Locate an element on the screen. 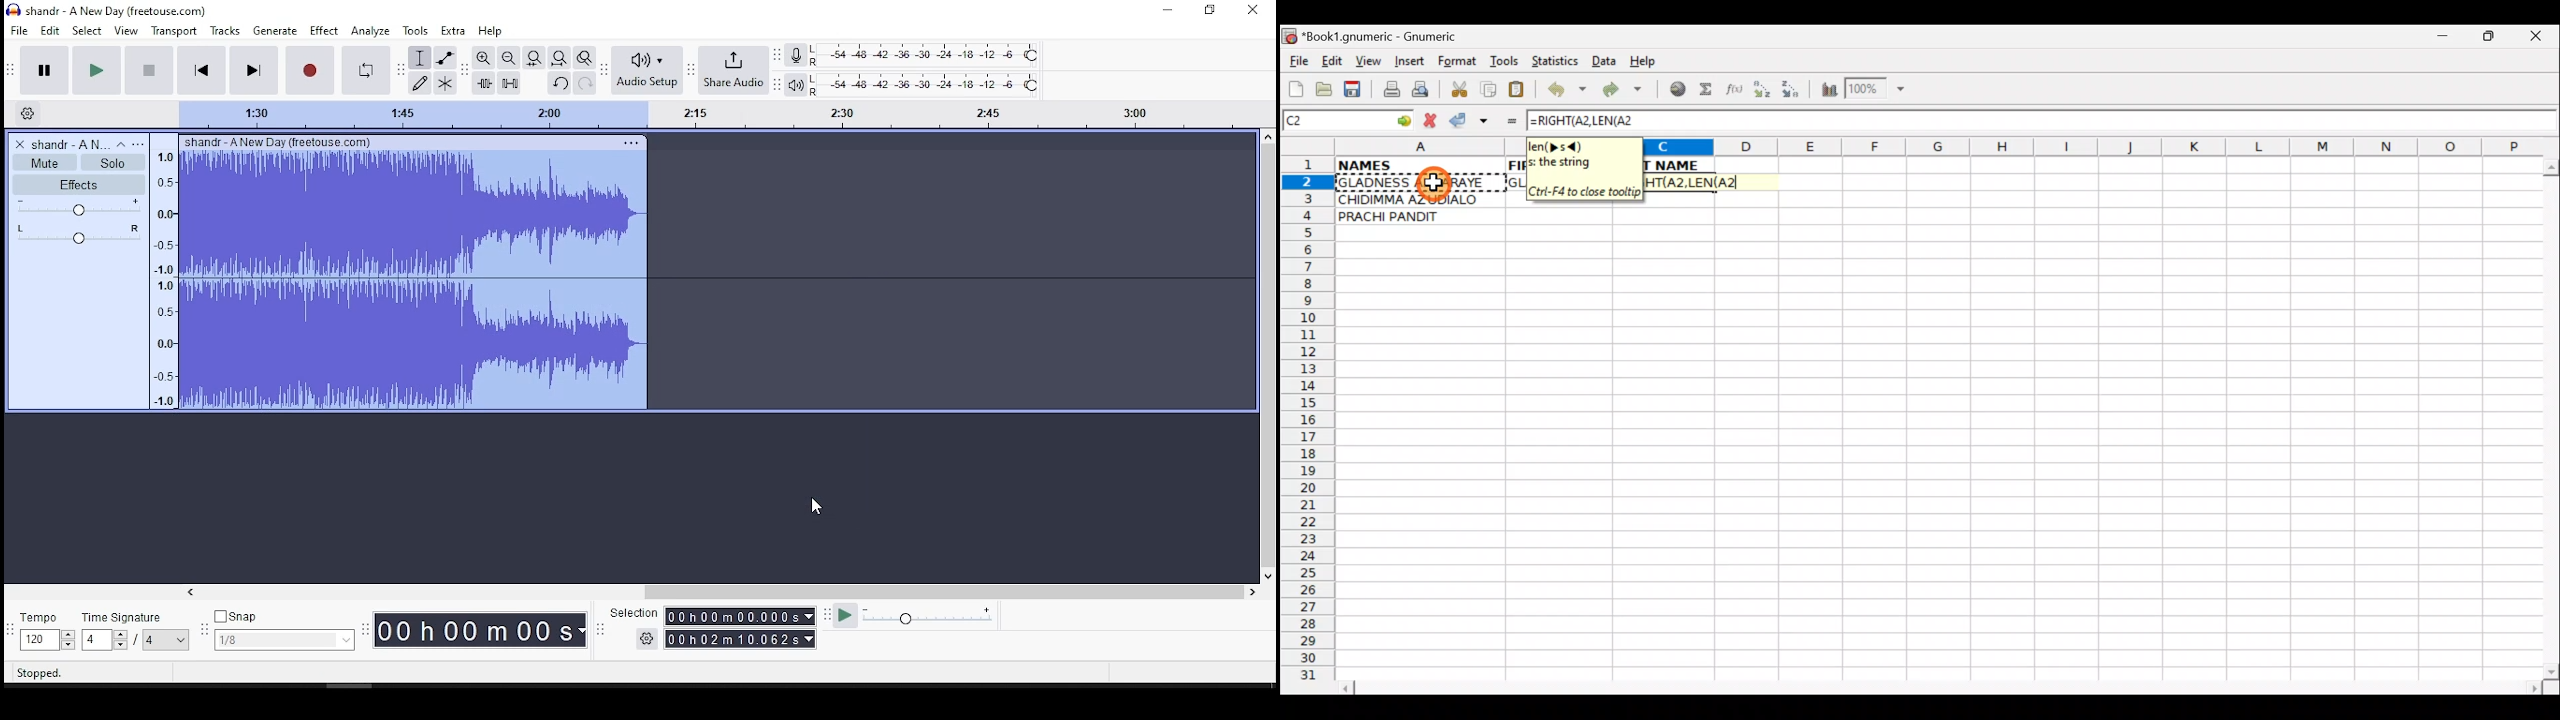 This screenshot has height=728, width=2576. Settings is located at coordinates (28, 114).